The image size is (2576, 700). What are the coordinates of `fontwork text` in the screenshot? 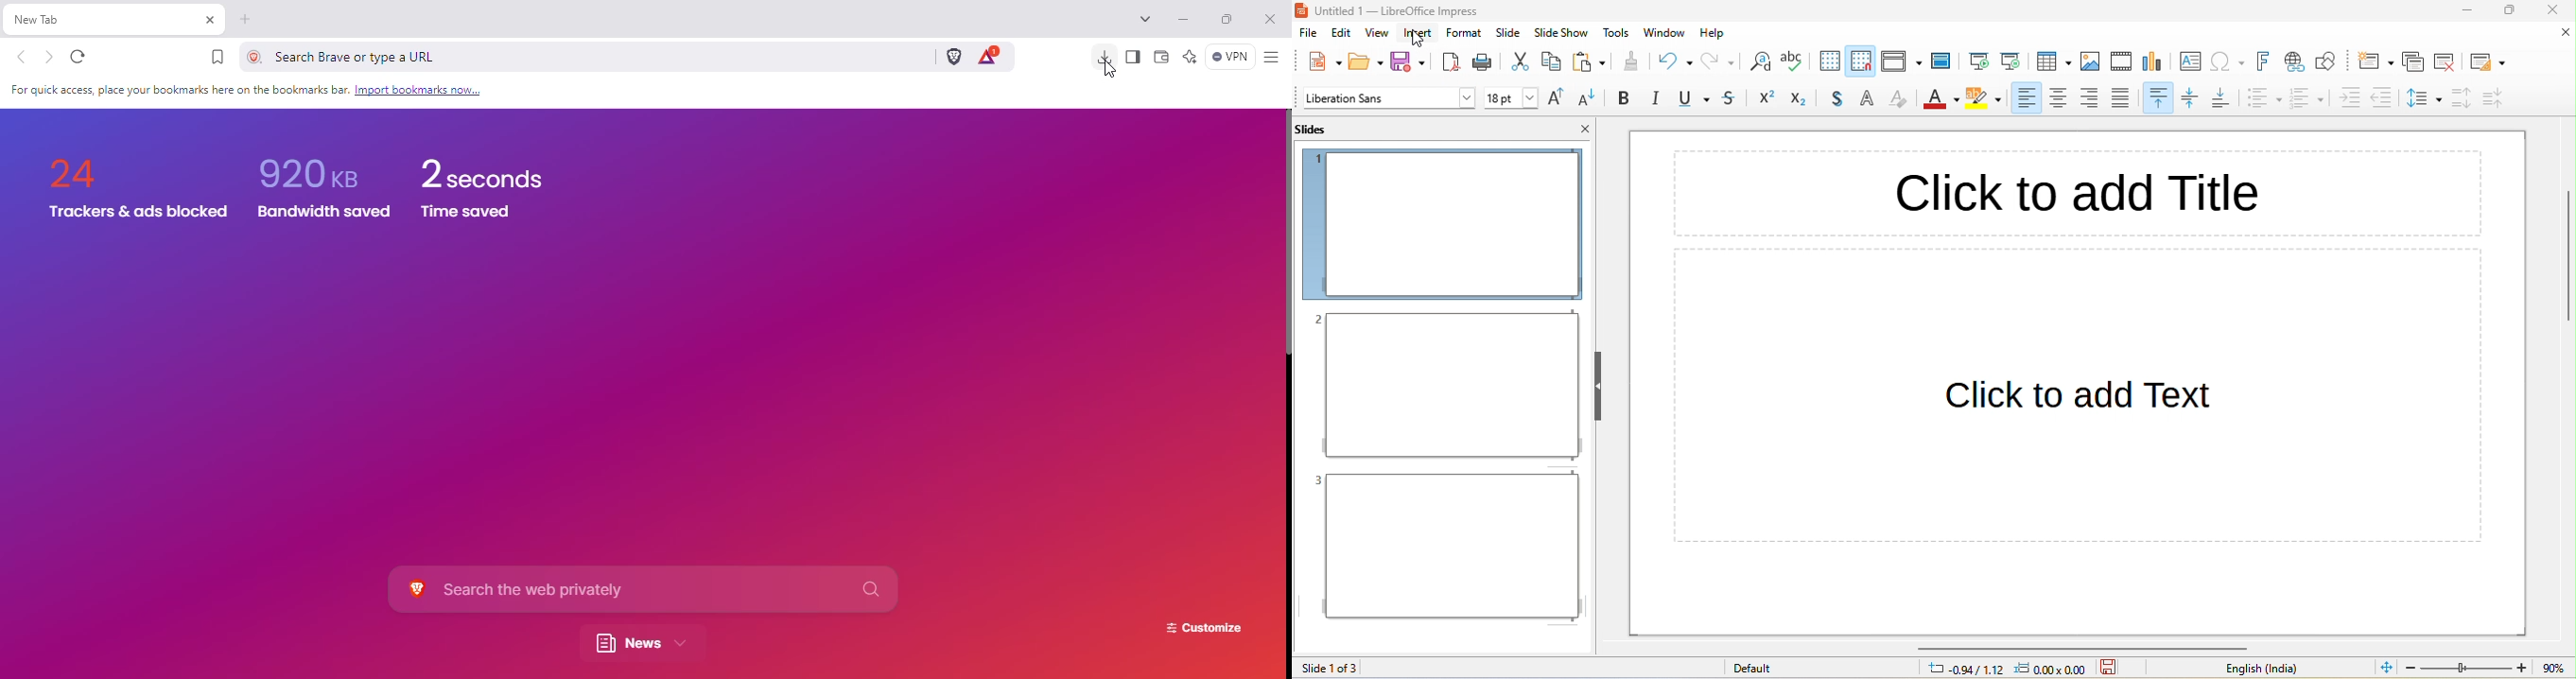 It's located at (2267, 61).